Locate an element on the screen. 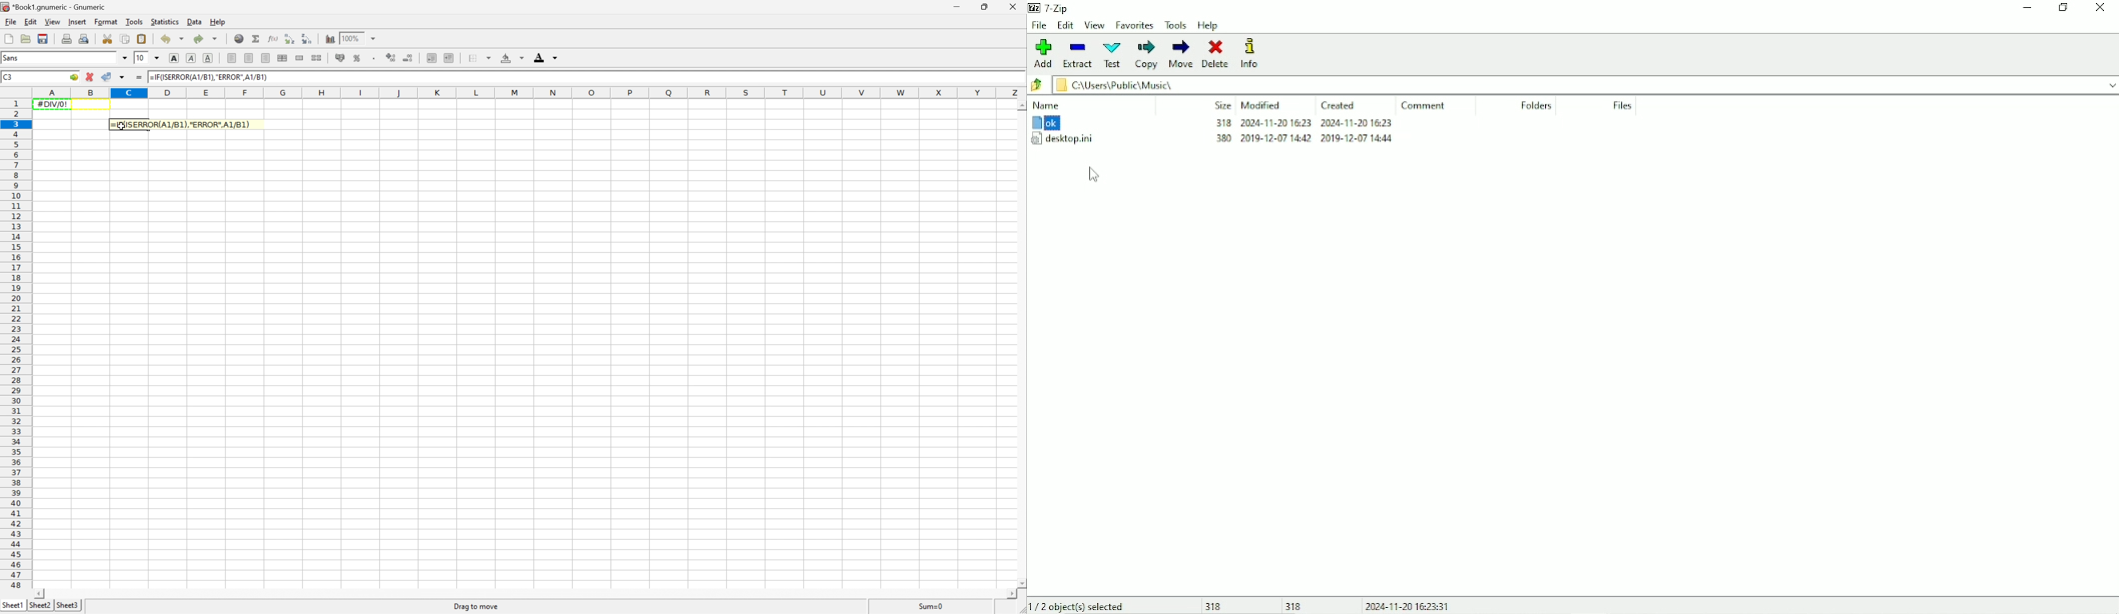 This screenshot has width=2128, height=616. Sheet1 is located at coordinates (12, 605).